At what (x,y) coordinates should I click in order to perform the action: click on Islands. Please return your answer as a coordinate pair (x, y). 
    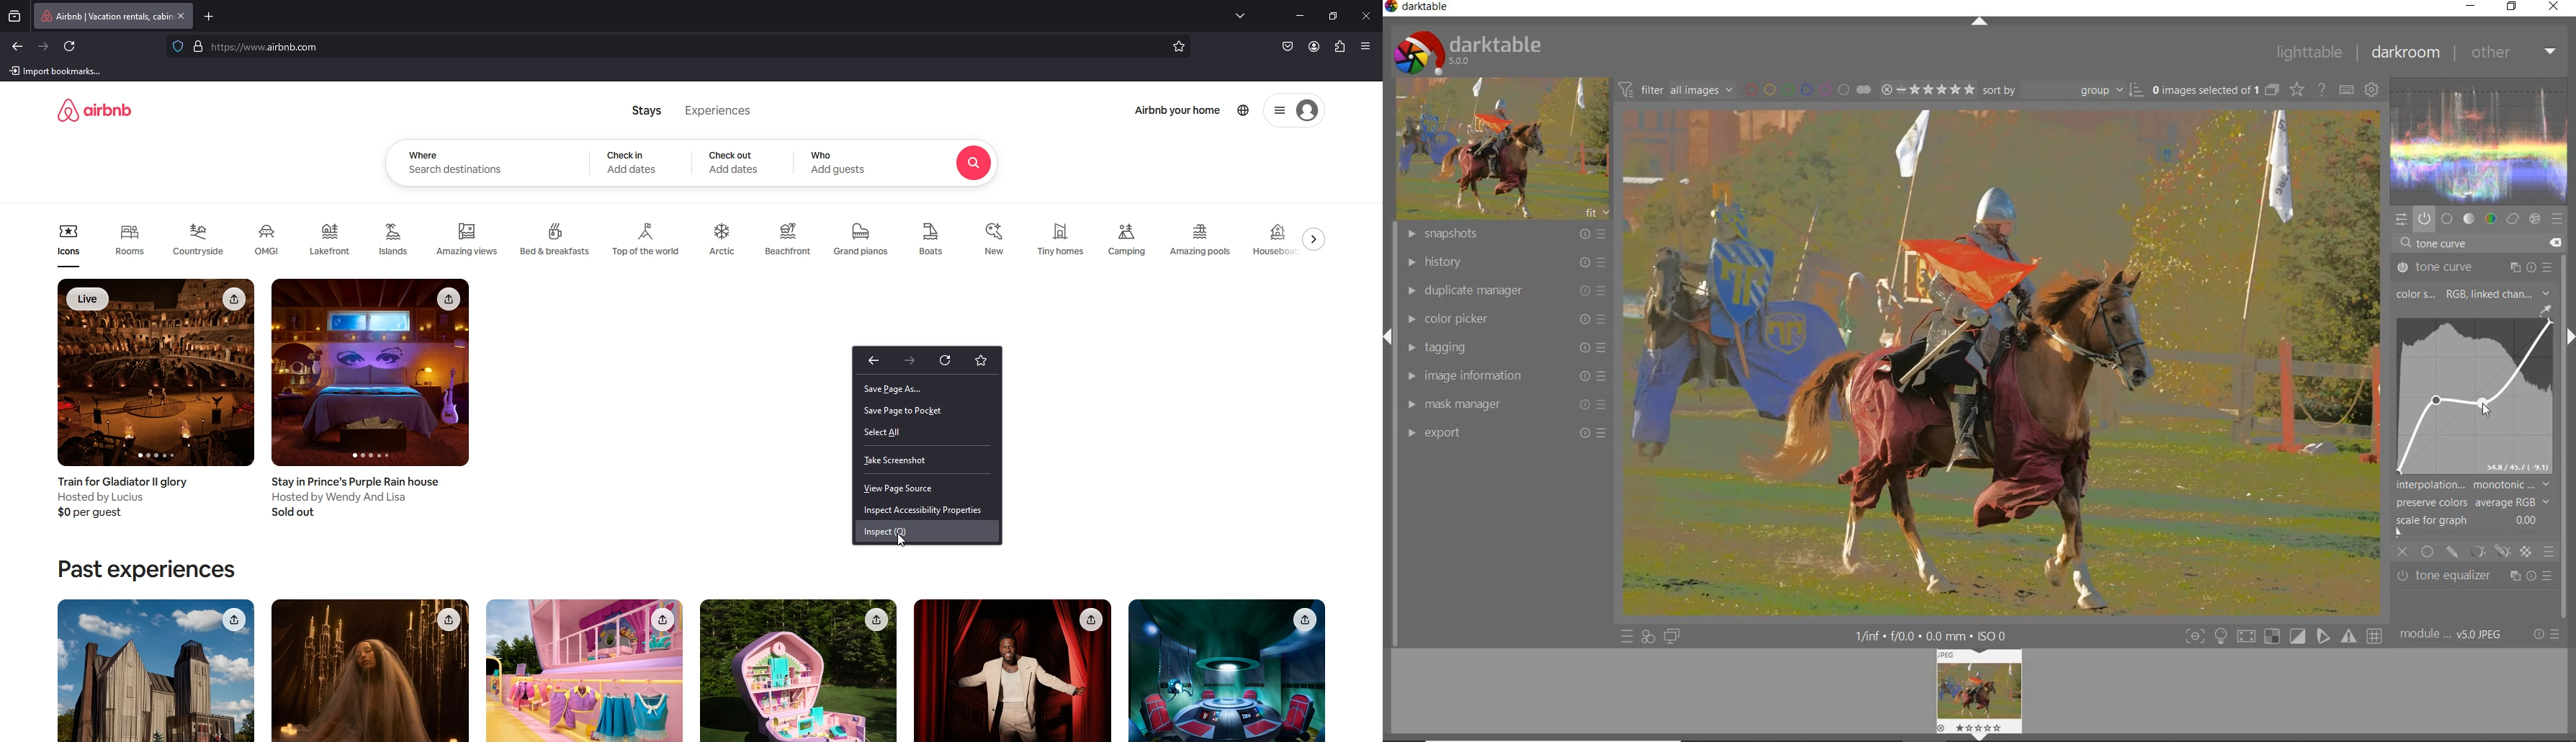
    Looking at the image, I should click on (397, 238).